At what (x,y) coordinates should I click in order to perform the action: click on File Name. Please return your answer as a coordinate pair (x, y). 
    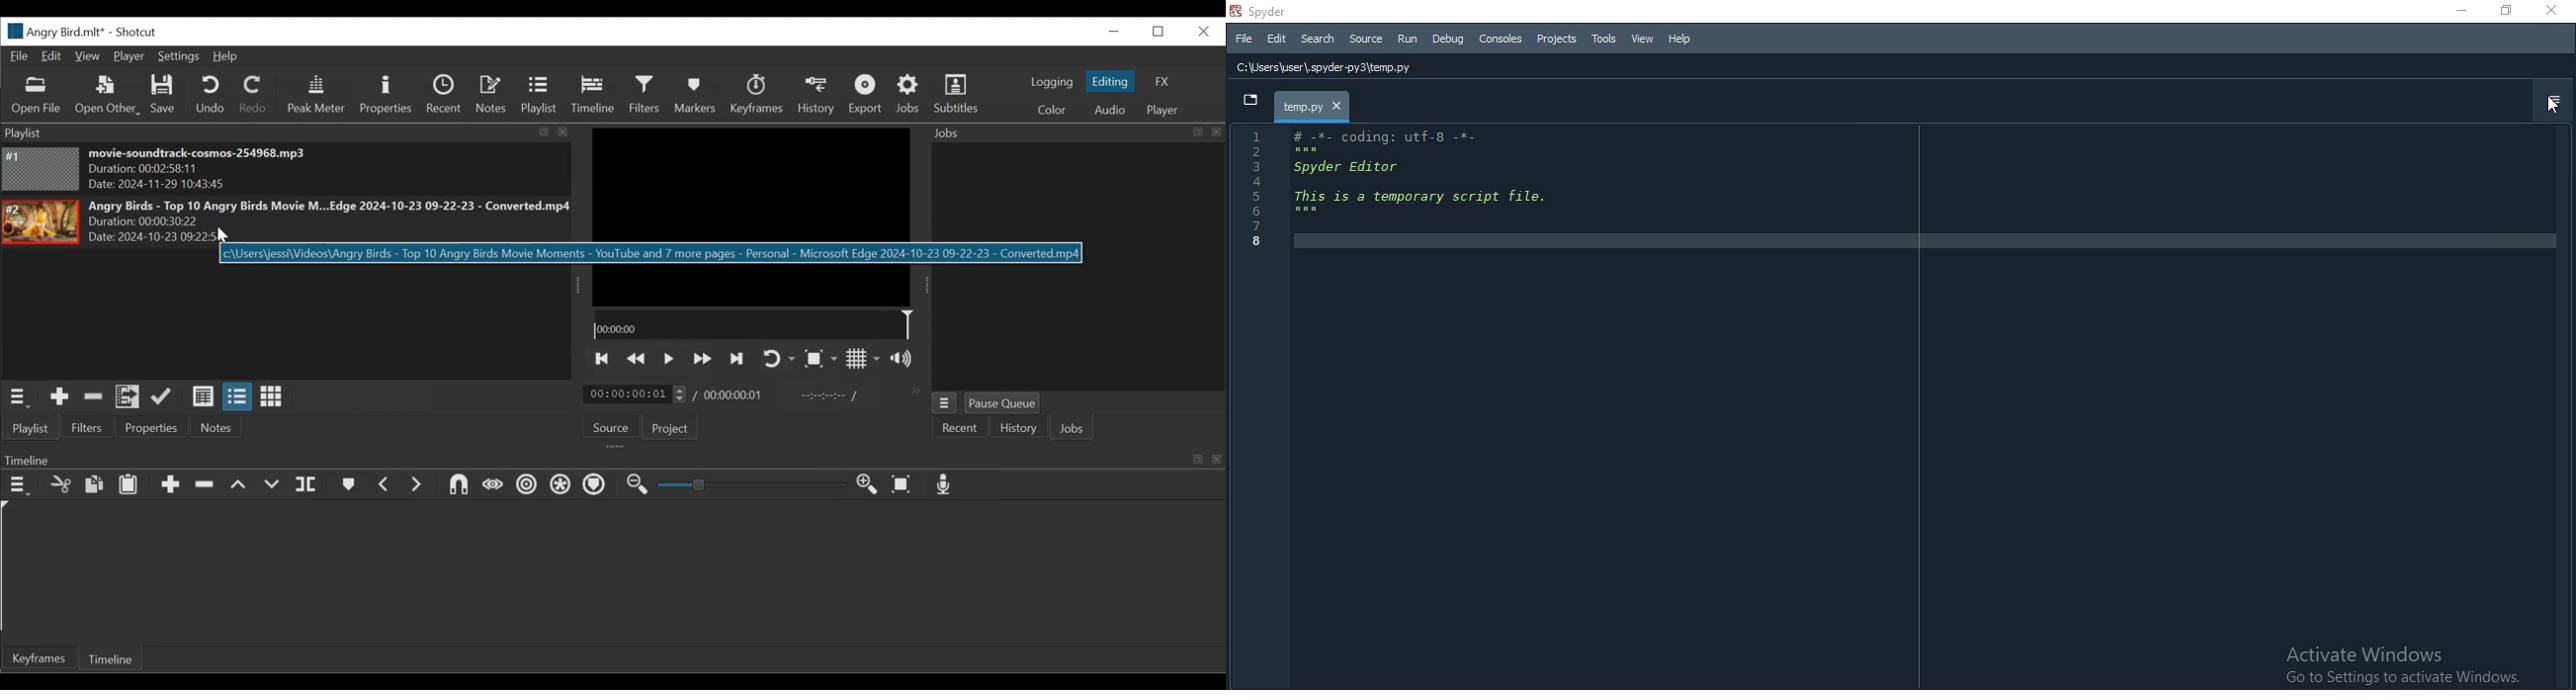
    Looking at the image, I should click on (55, 31).